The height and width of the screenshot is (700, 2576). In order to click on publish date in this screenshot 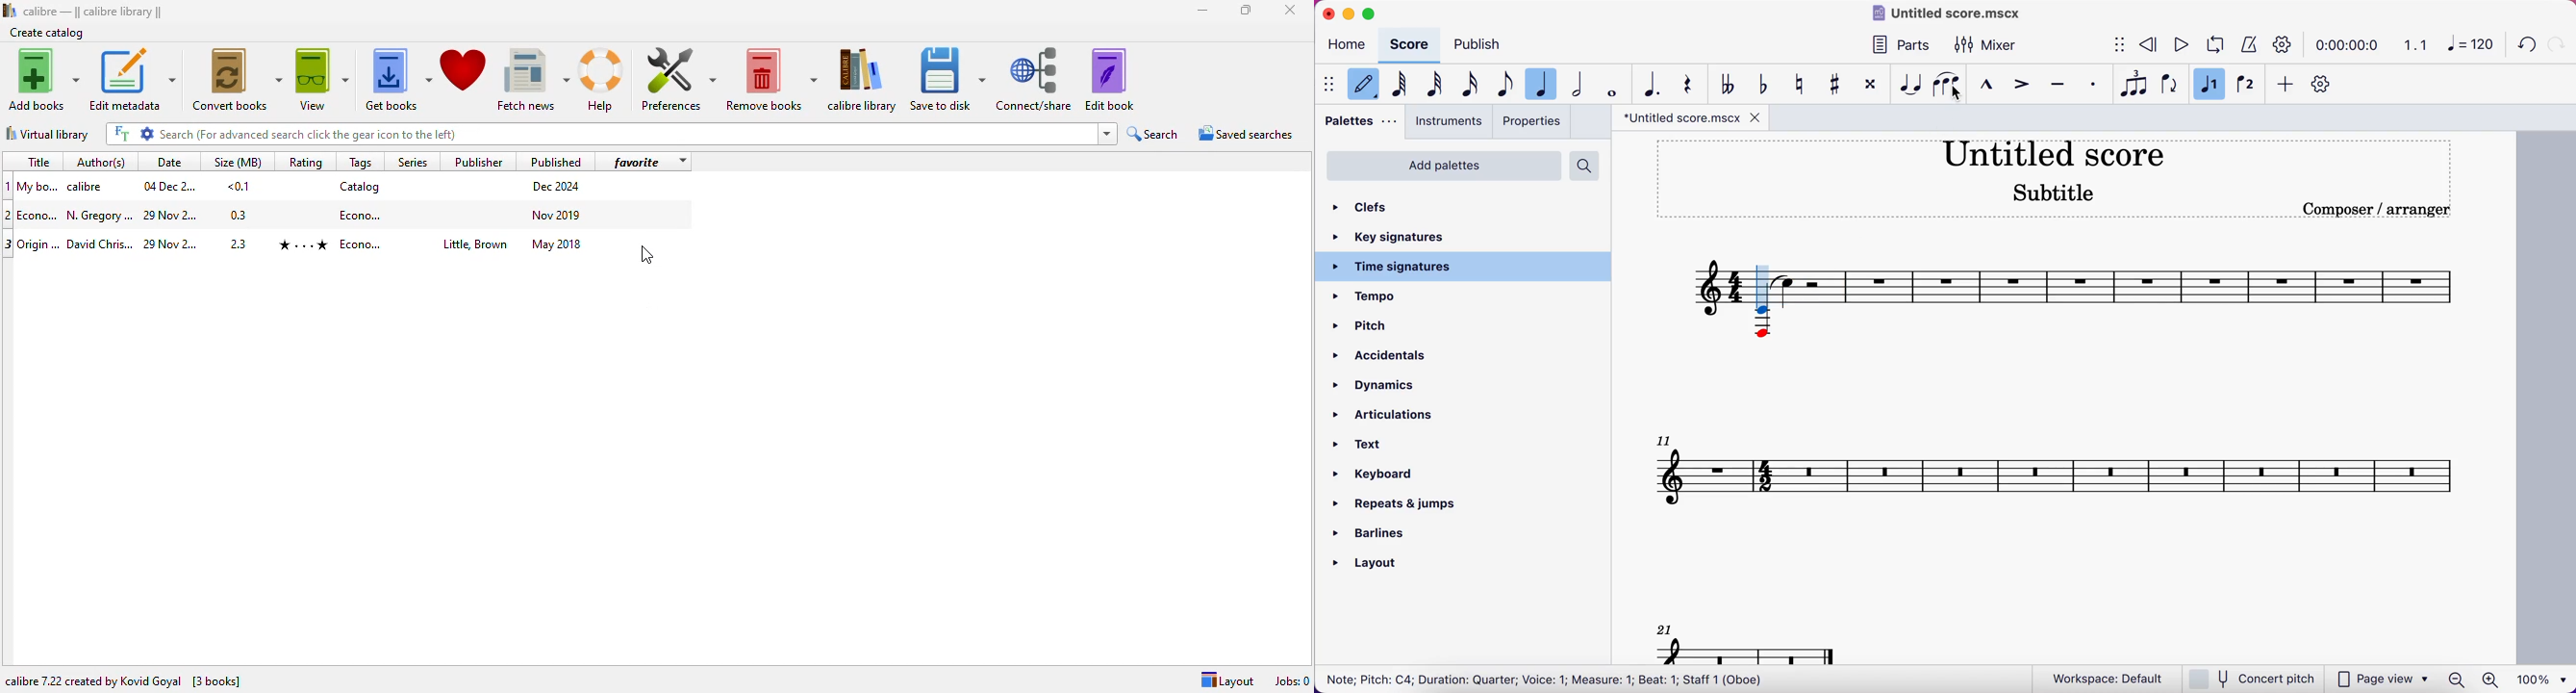, I will do `click(558, 244)`.